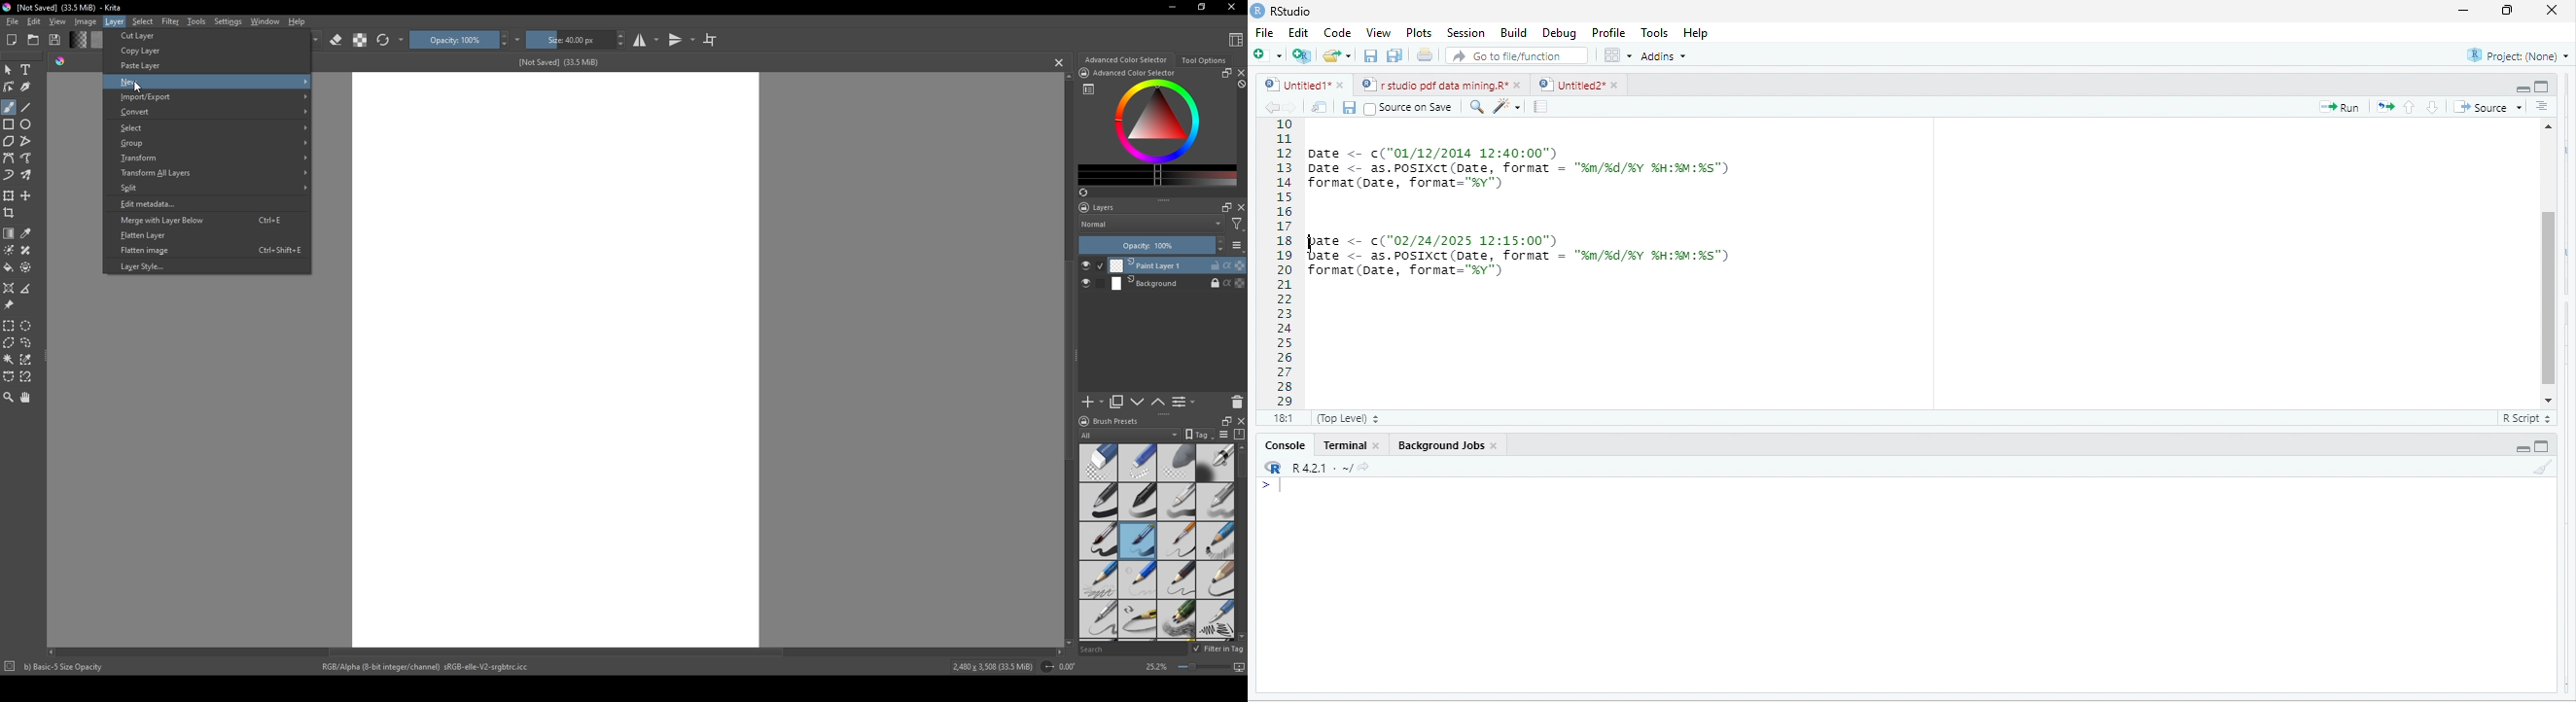  What do you see at coordinates (1264, 54) in the screenshot?
I see `new file` at bounding box center [1264, 54].